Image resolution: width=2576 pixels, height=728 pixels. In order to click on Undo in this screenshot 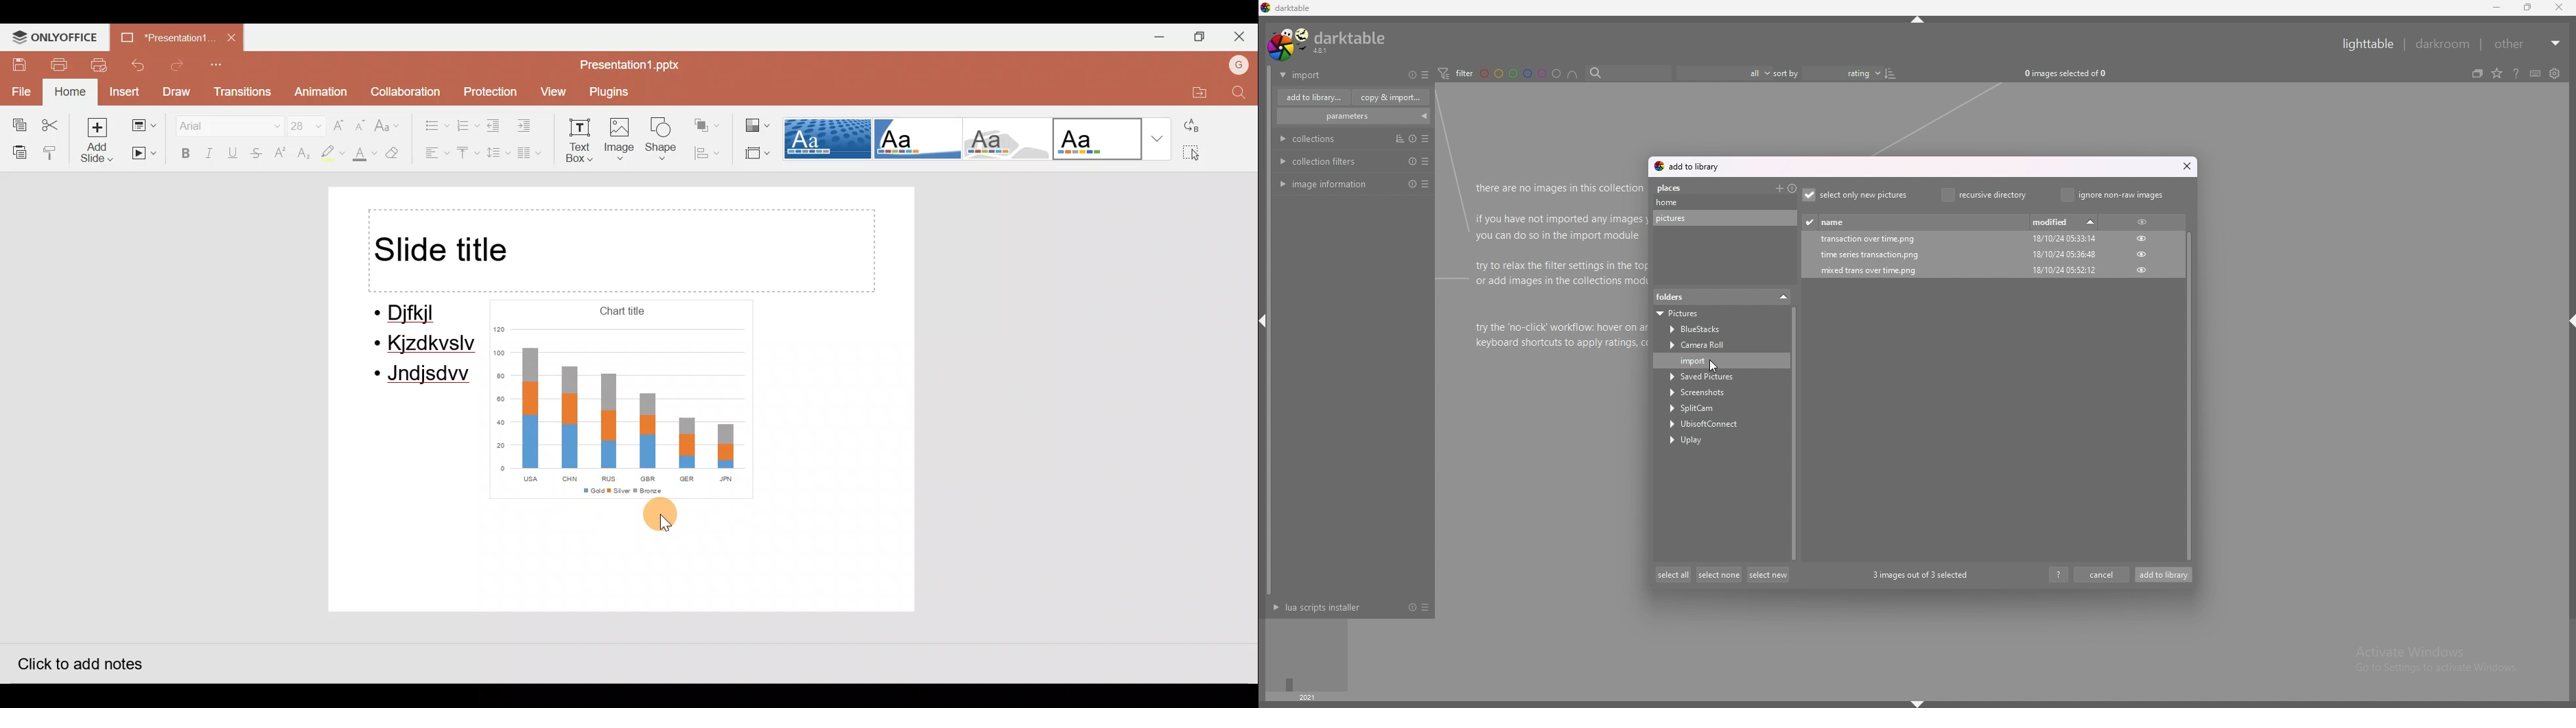, I will do `click(140, 65)`.